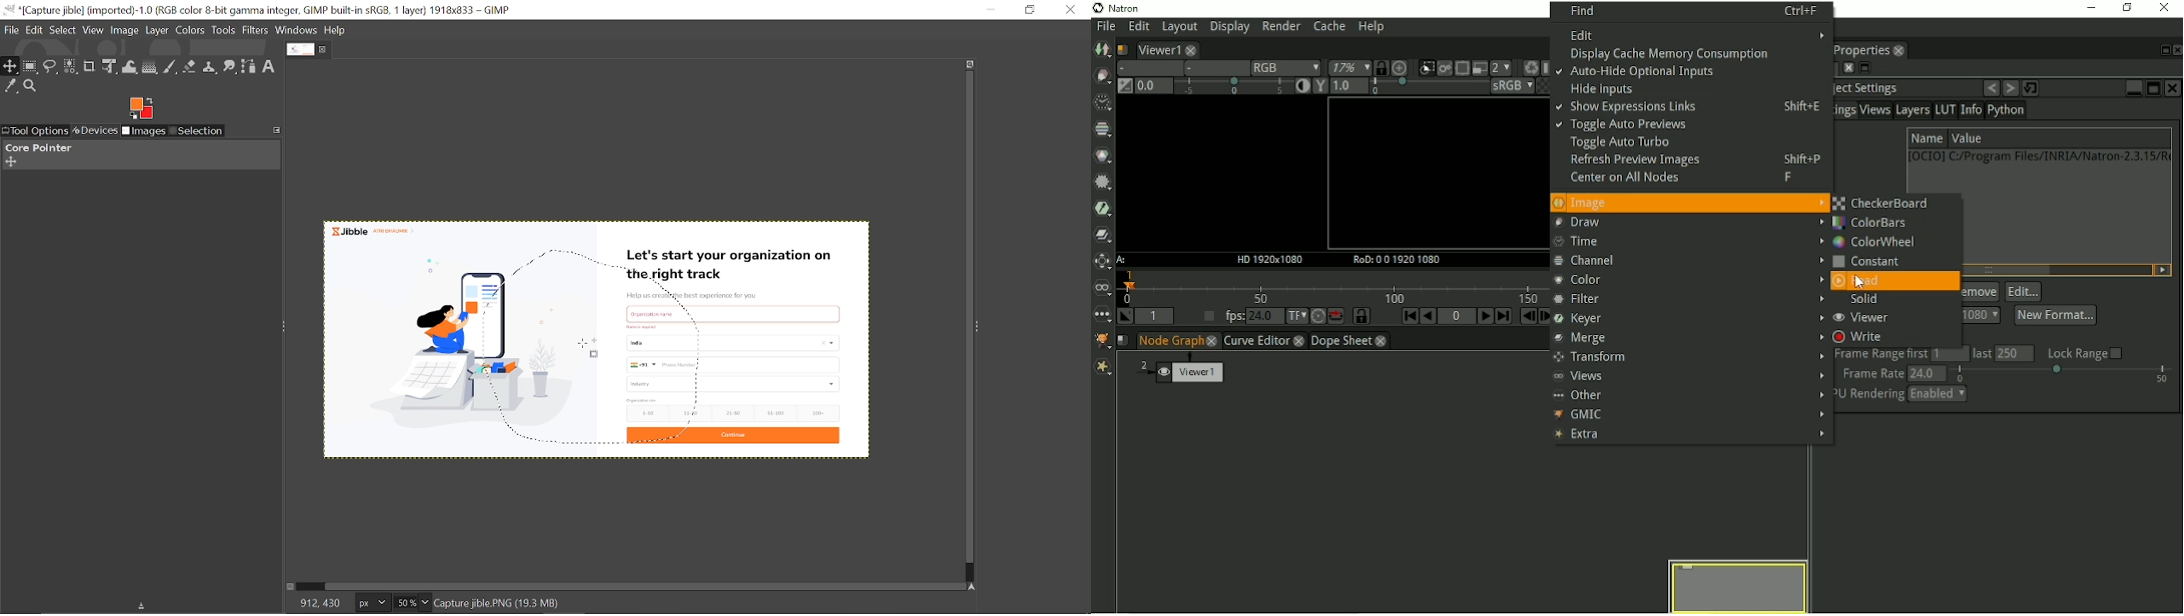 The width and height of the screenshot is (2184, 616). I want to click on Continue, so click(732, 437).